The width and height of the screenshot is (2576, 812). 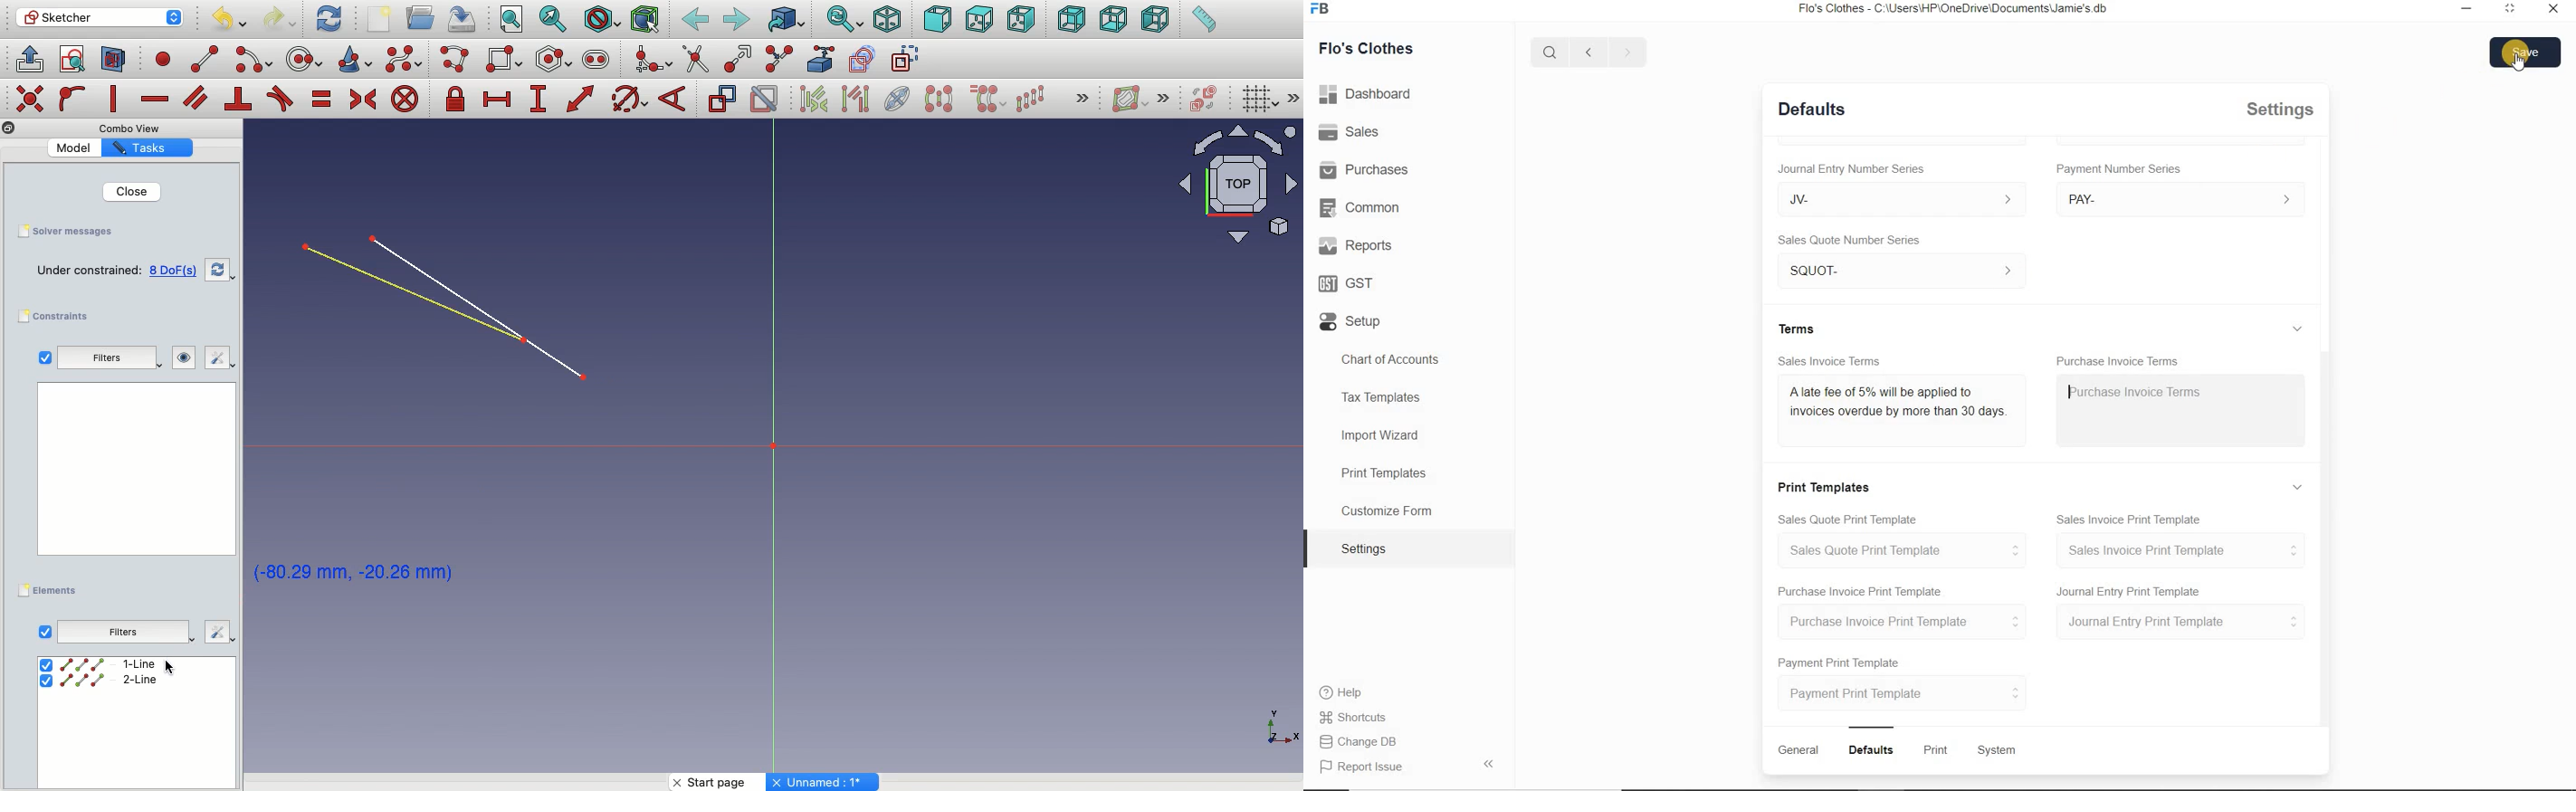 I want to click on Reports, so click(x=1356, y=247).